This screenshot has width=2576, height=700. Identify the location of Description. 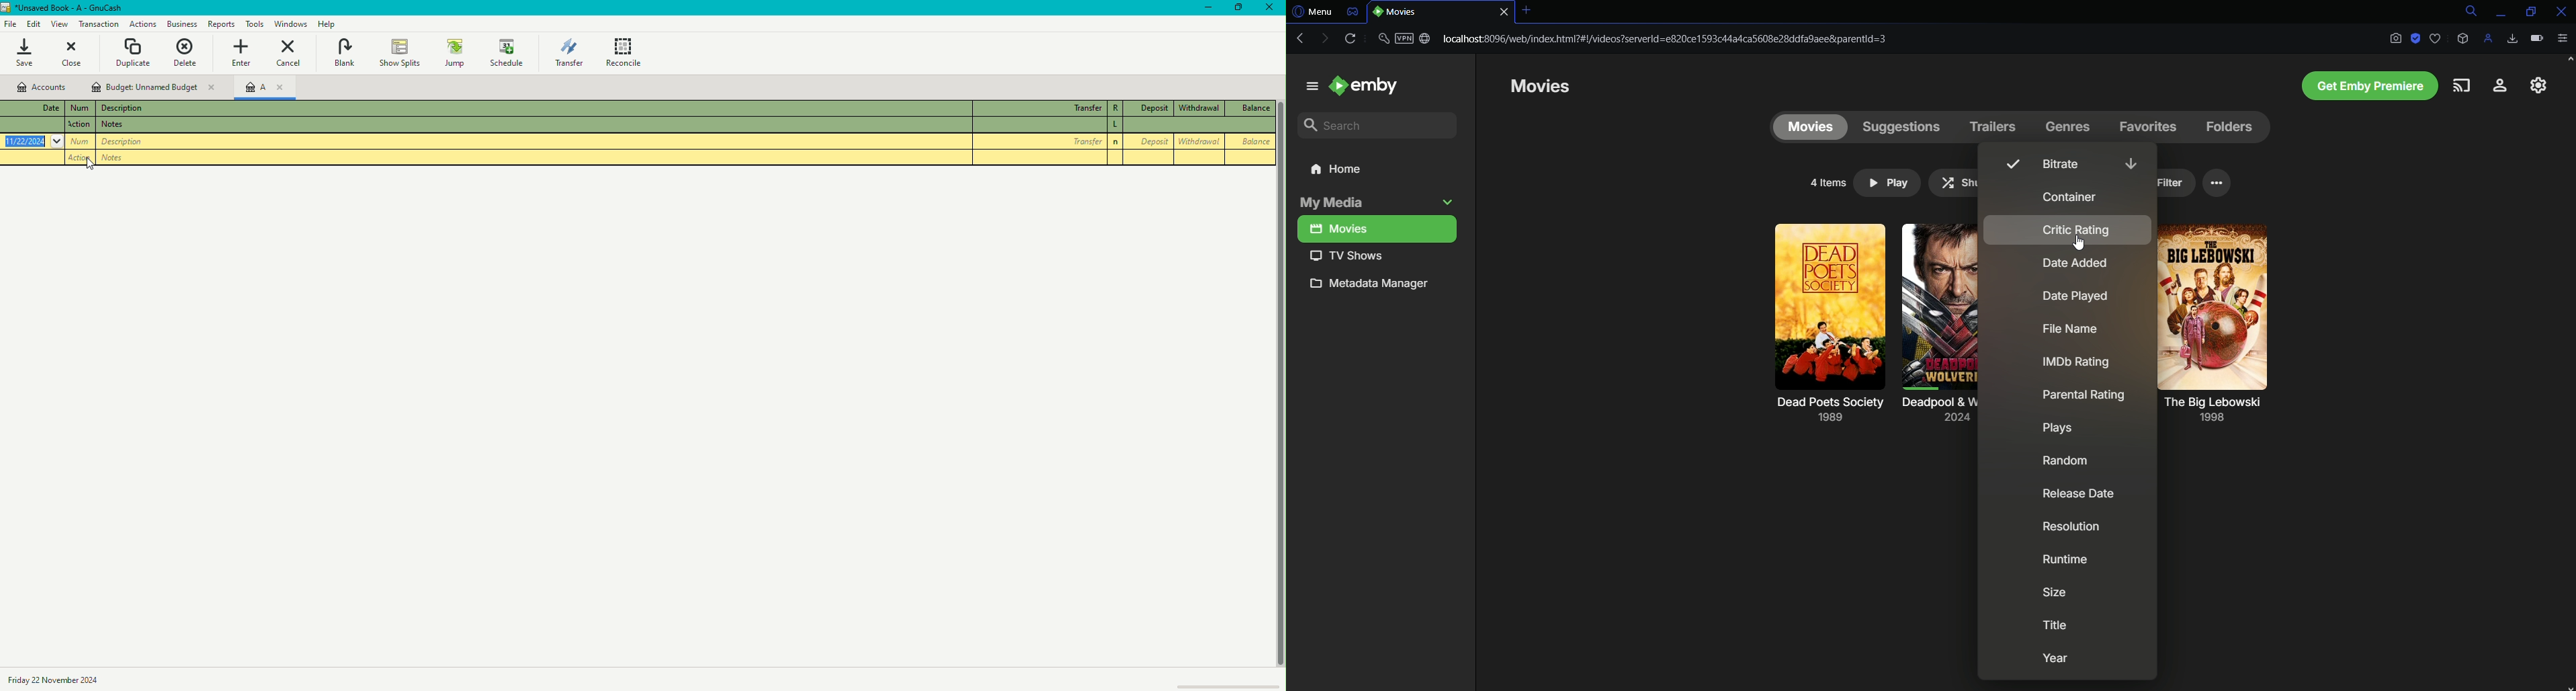
(122, 109).